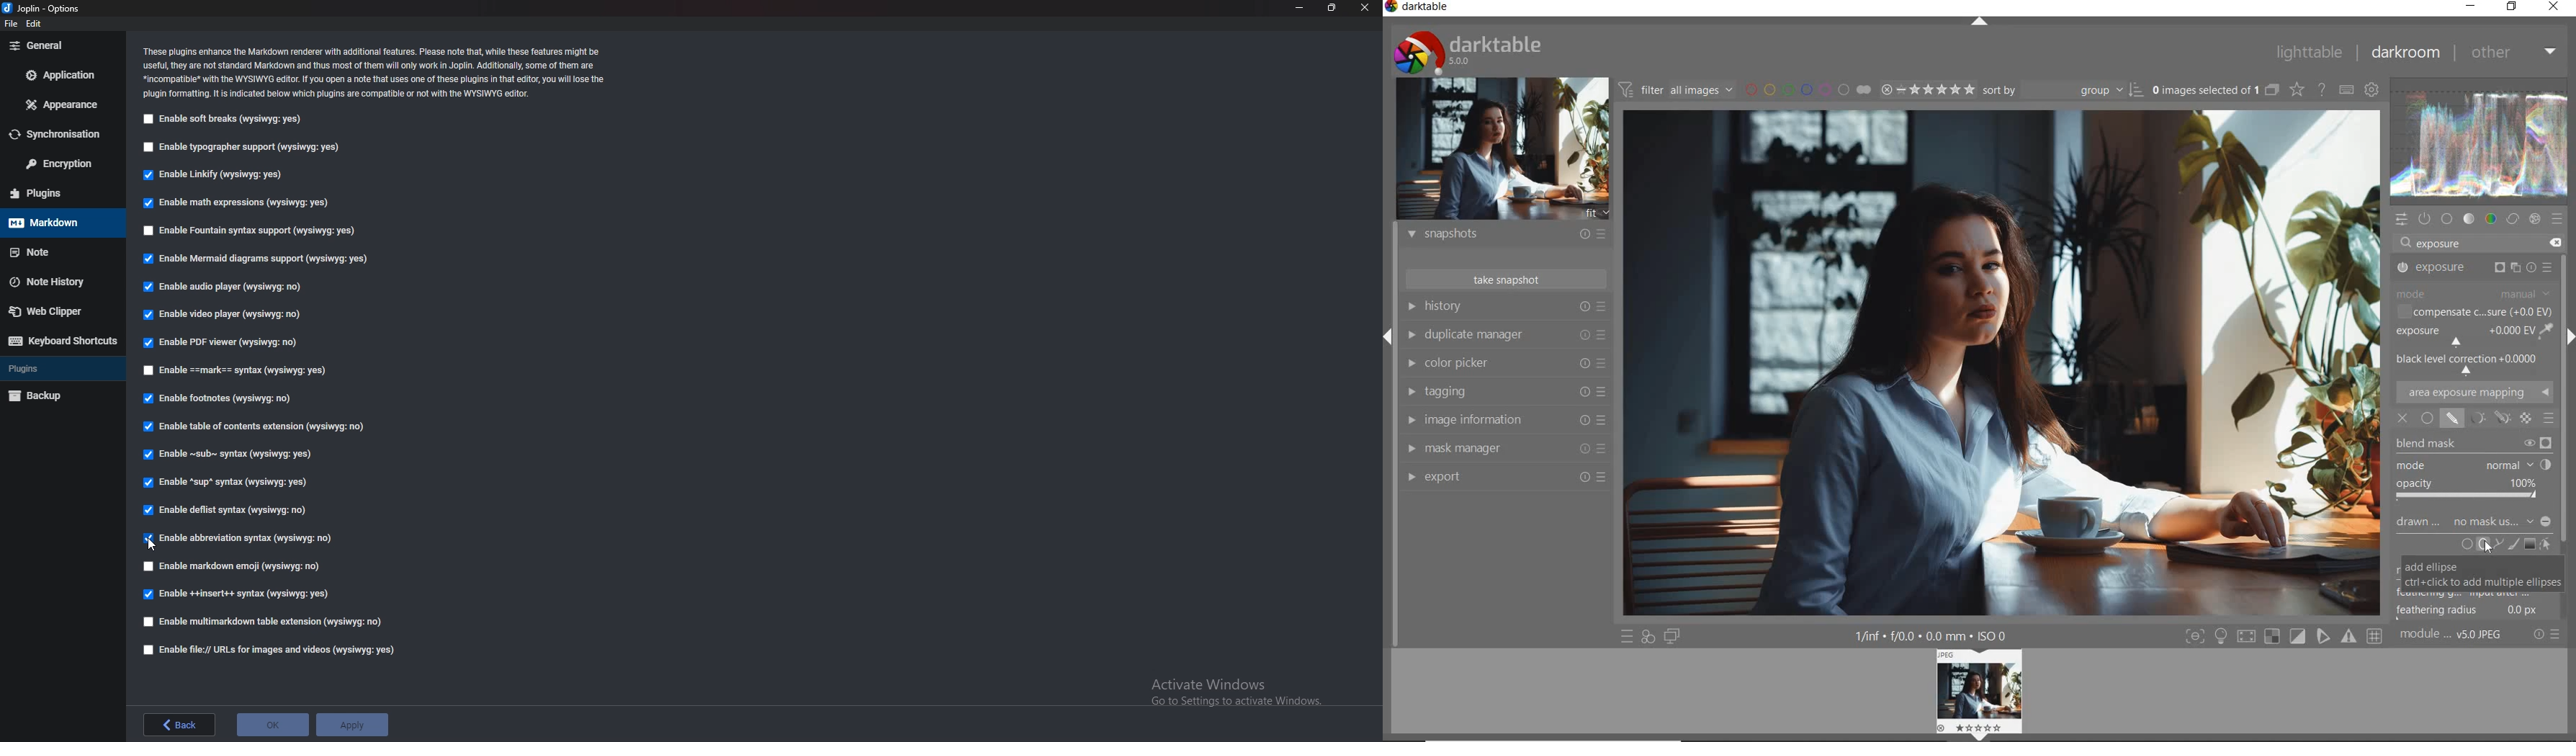 This screenshot has height=756, width=2576. Describe the element at coordinates (234, 566) in the screenshot. I see `Enable markdown emoji` at that location.